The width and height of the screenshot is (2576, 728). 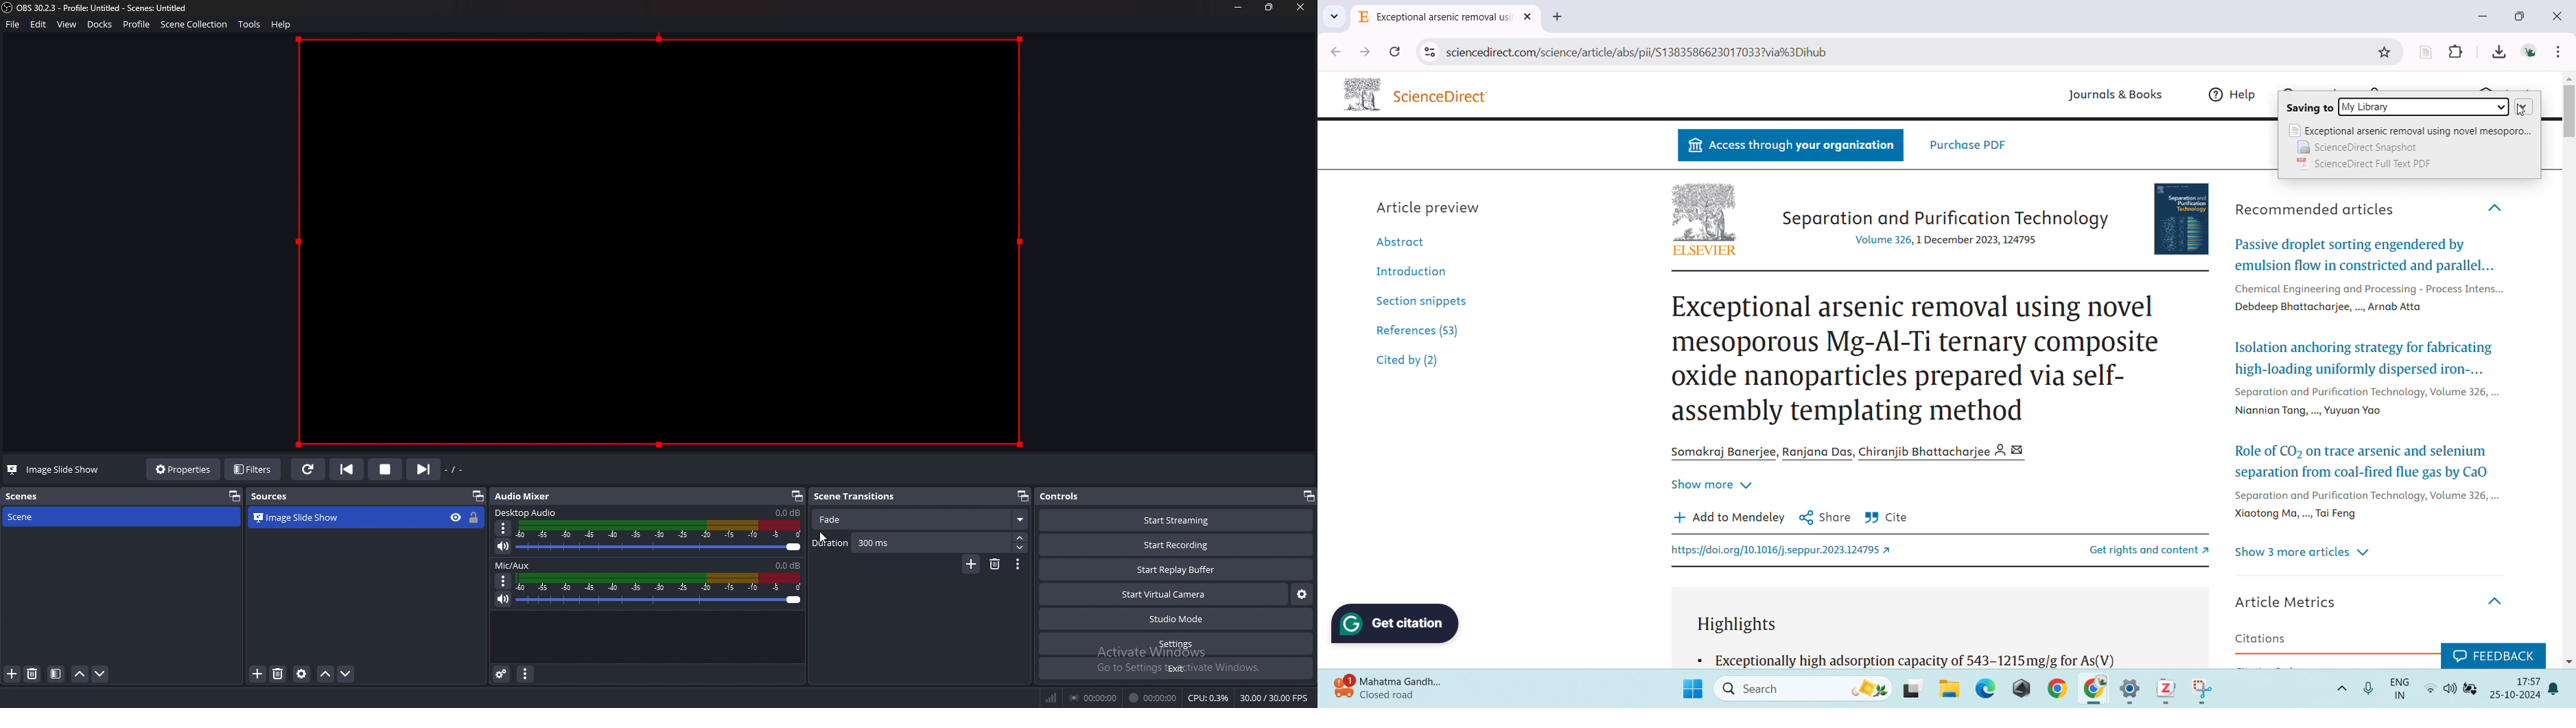 I want to click on duration, so click(x=911, y=543).